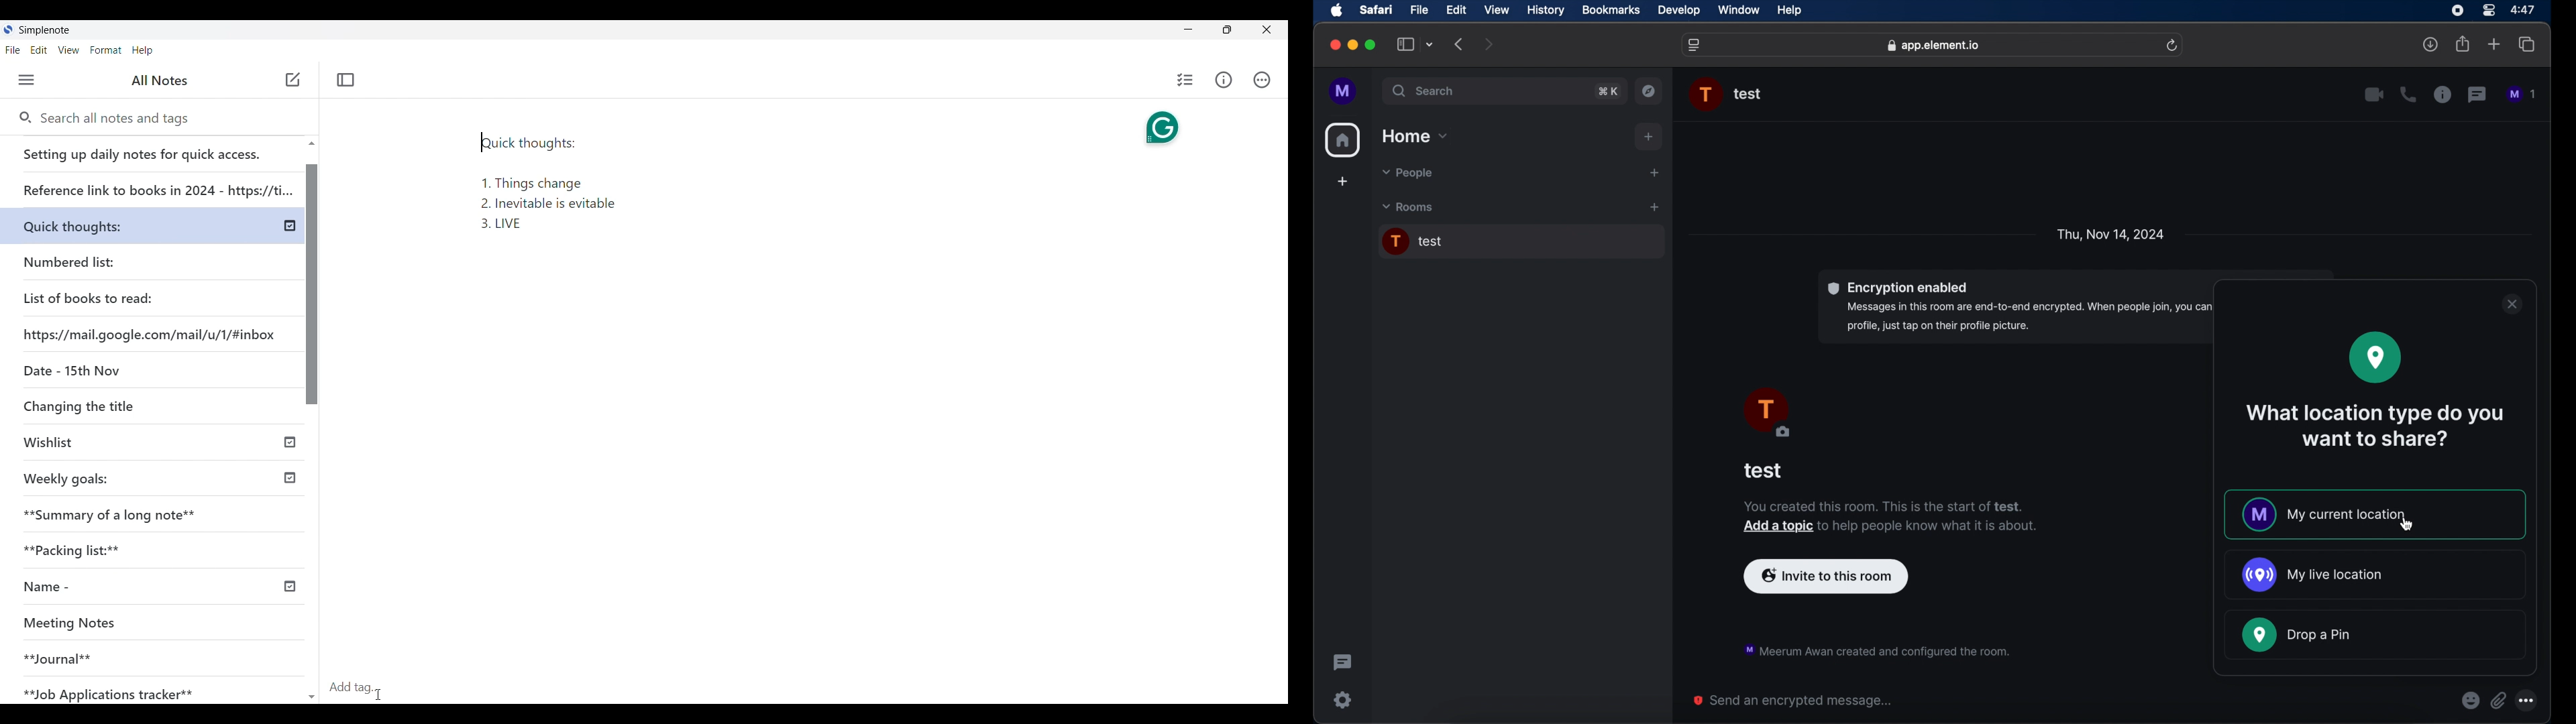 The width and height of the screenshot is (2576, 728). Describe the element at coordinates (13, 50) in the screenshot. I see `File menu` at that location.